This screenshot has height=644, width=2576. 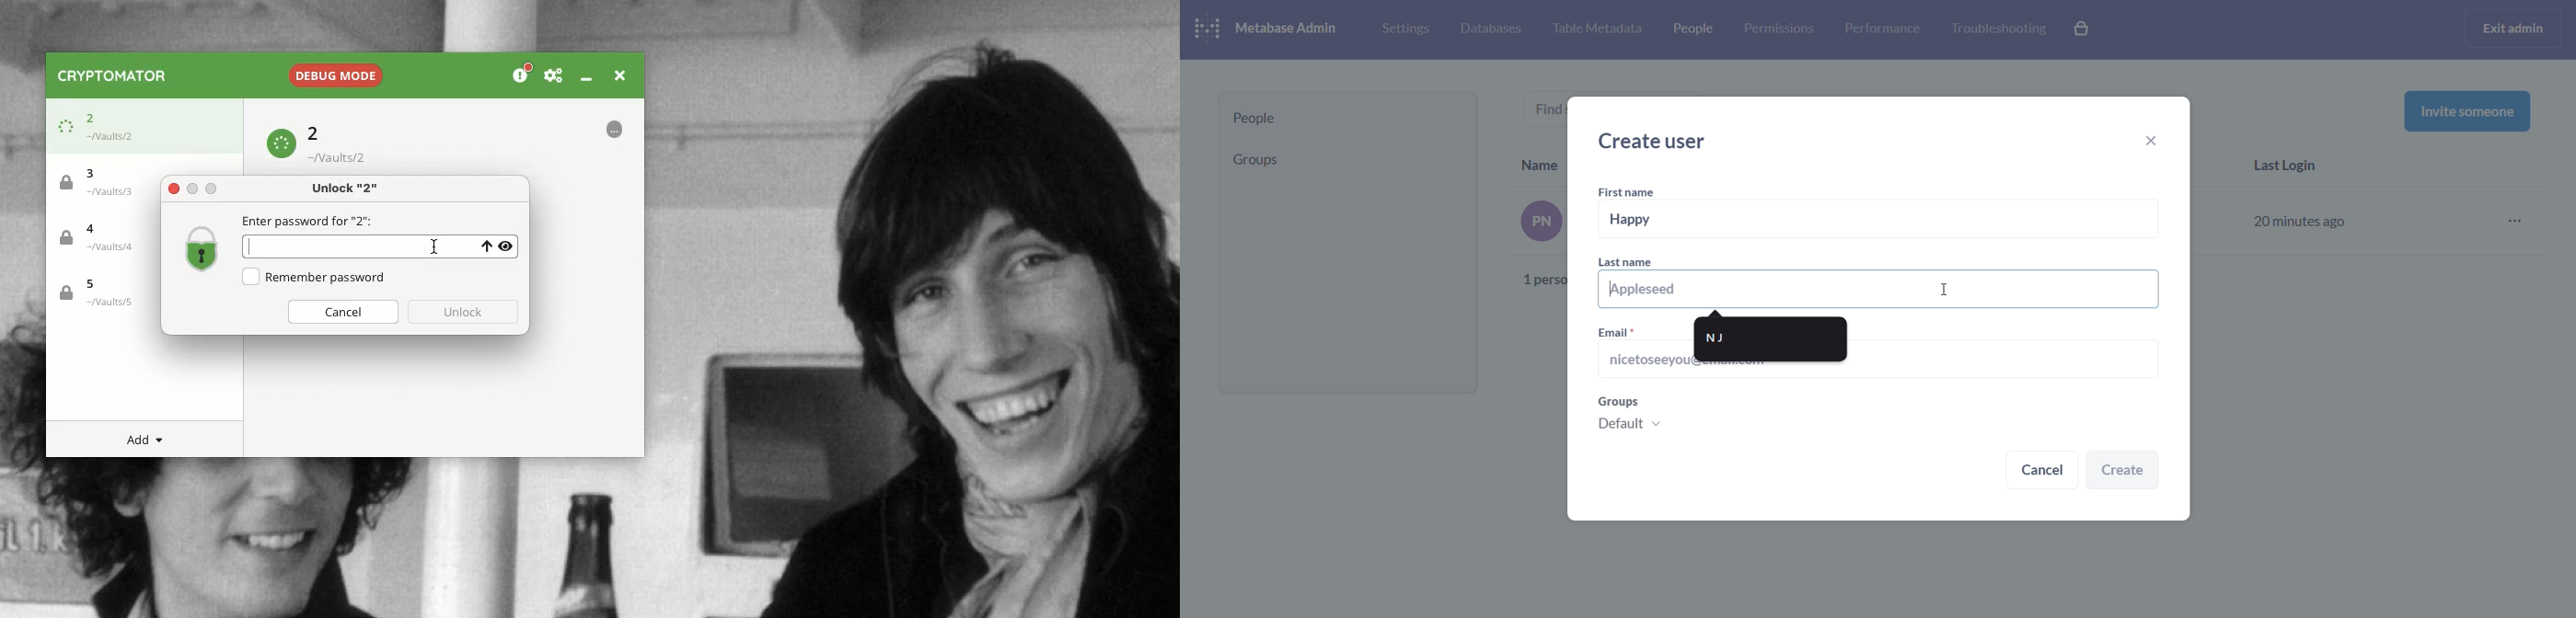 What do you see at coordinates (1541, 162) in the screenshot?
I see `Name` at bounding box center [1541, 162].